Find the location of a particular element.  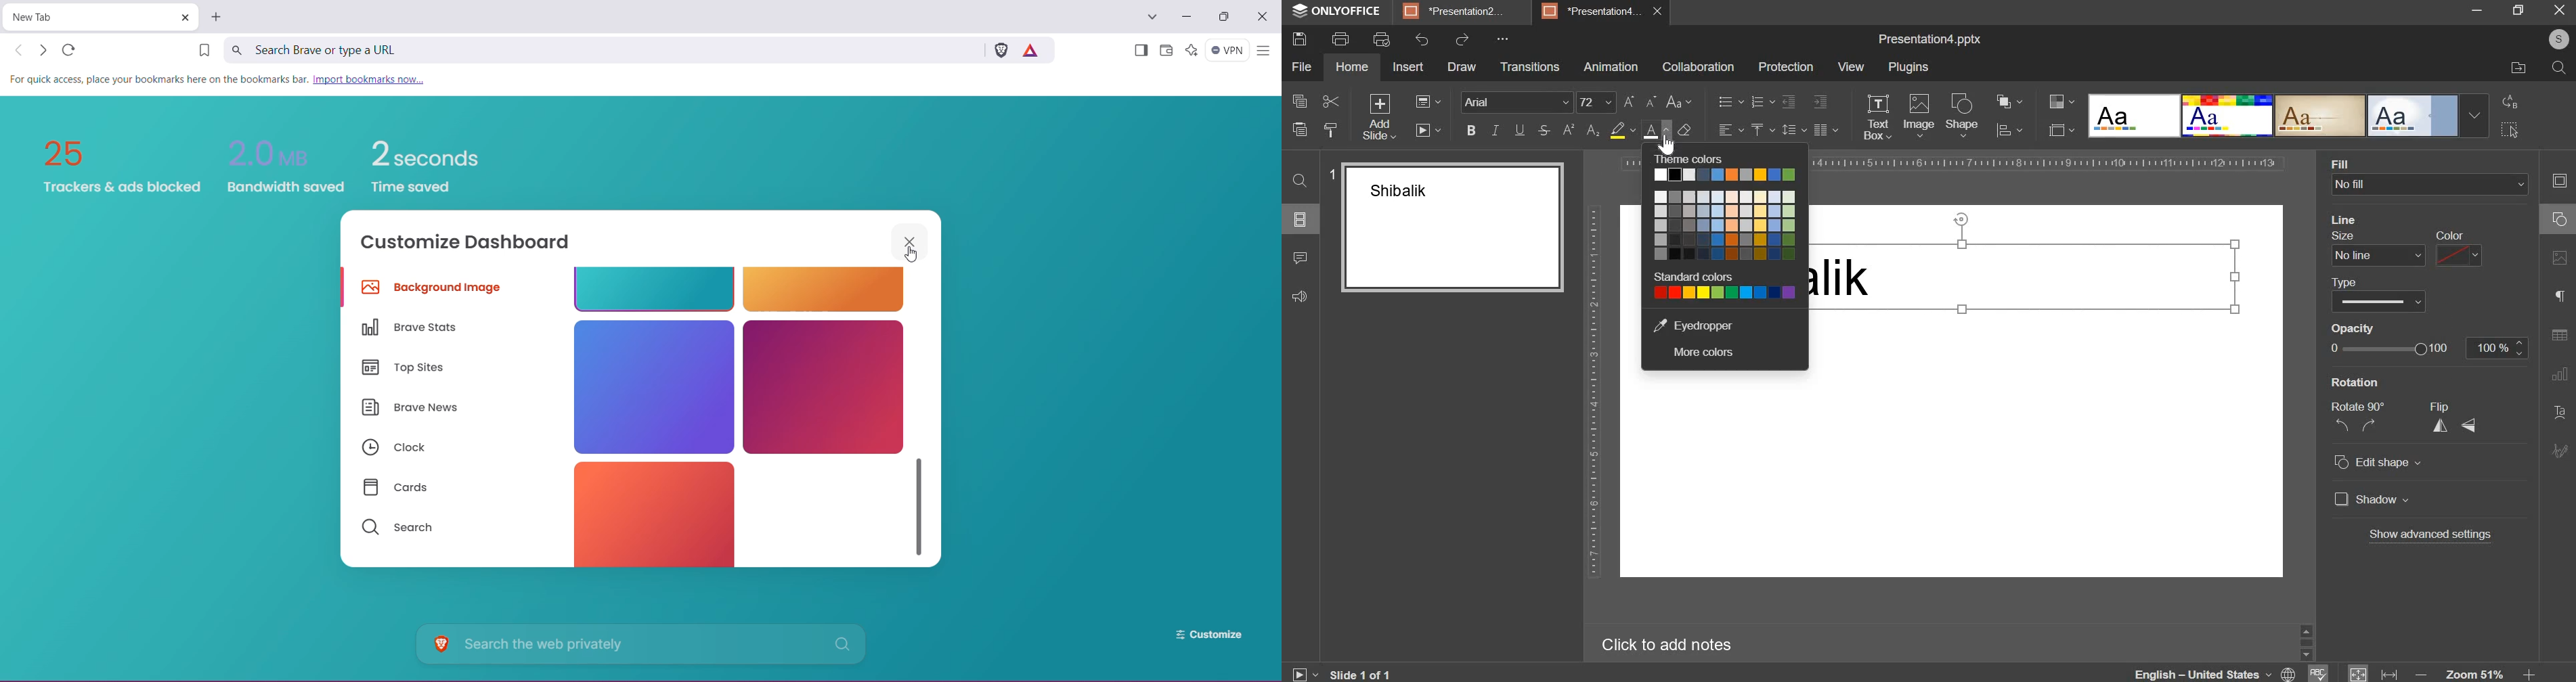

vertical is located at coordinates (2441, 427).